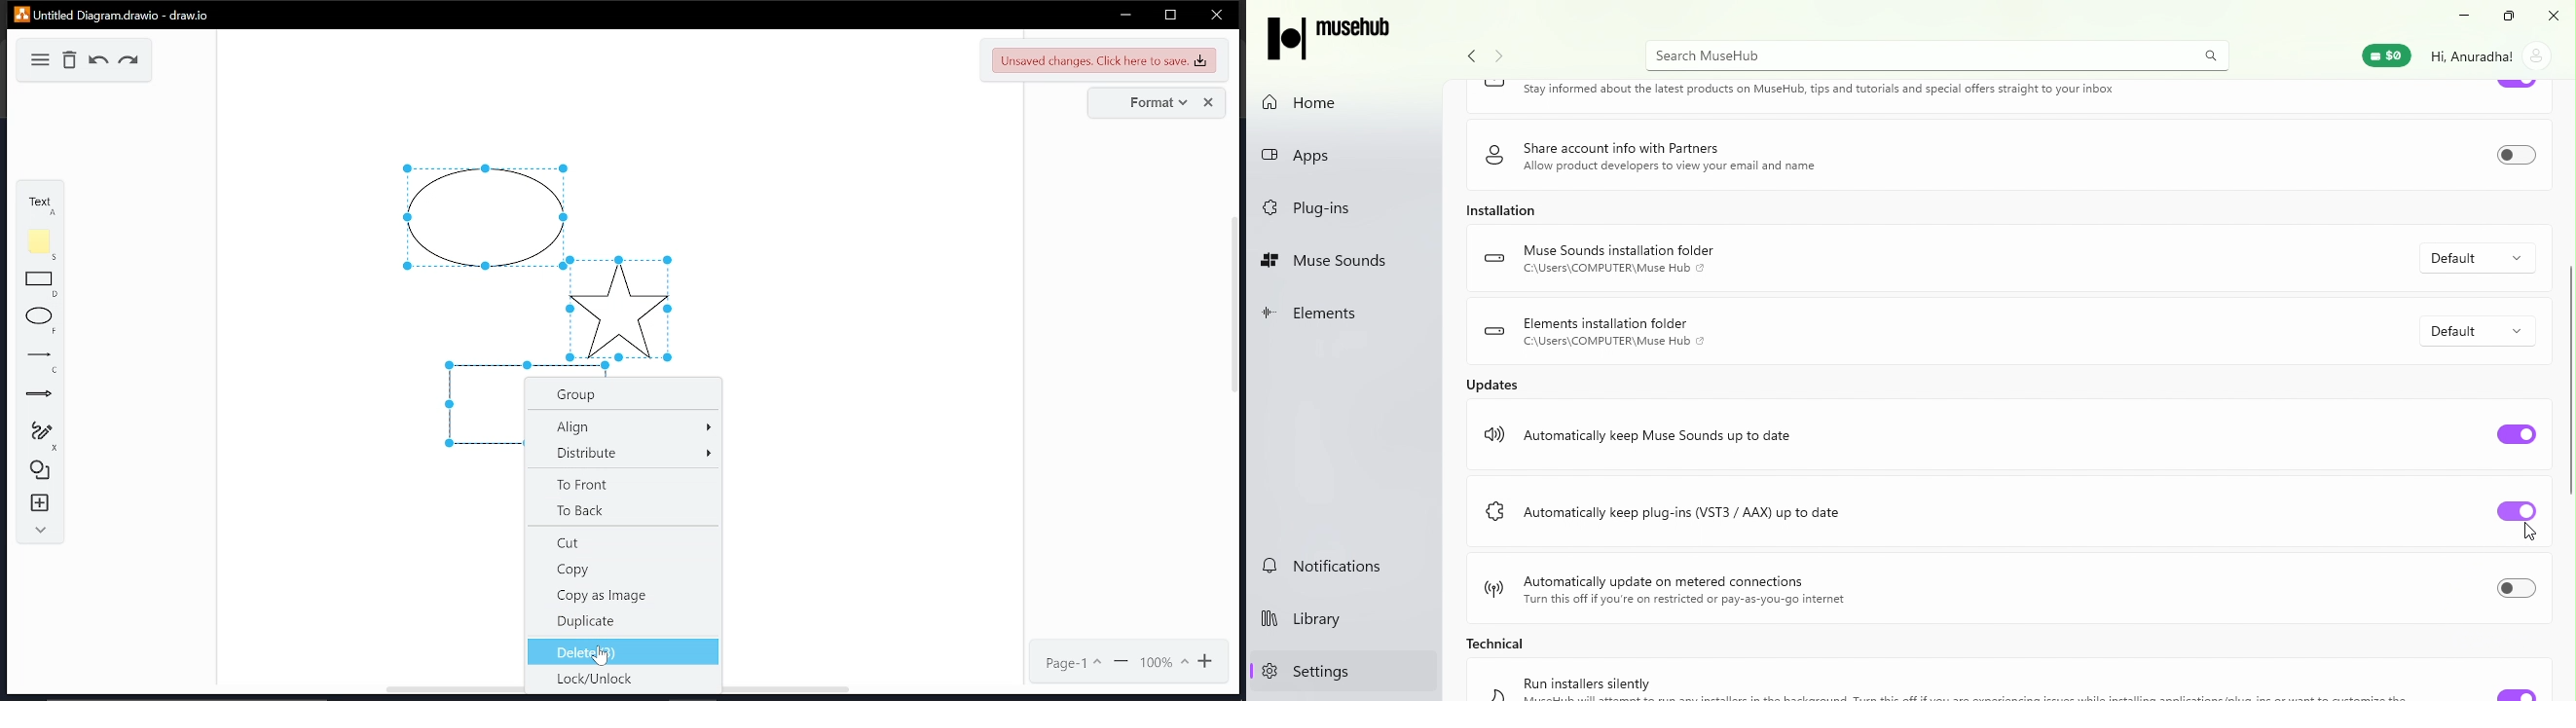 This screenshot has width=2576, height=728. What do you see at coordinates (1170, 15) in the screenshot?
I see `restore down` at bounding box center [1170, 15].